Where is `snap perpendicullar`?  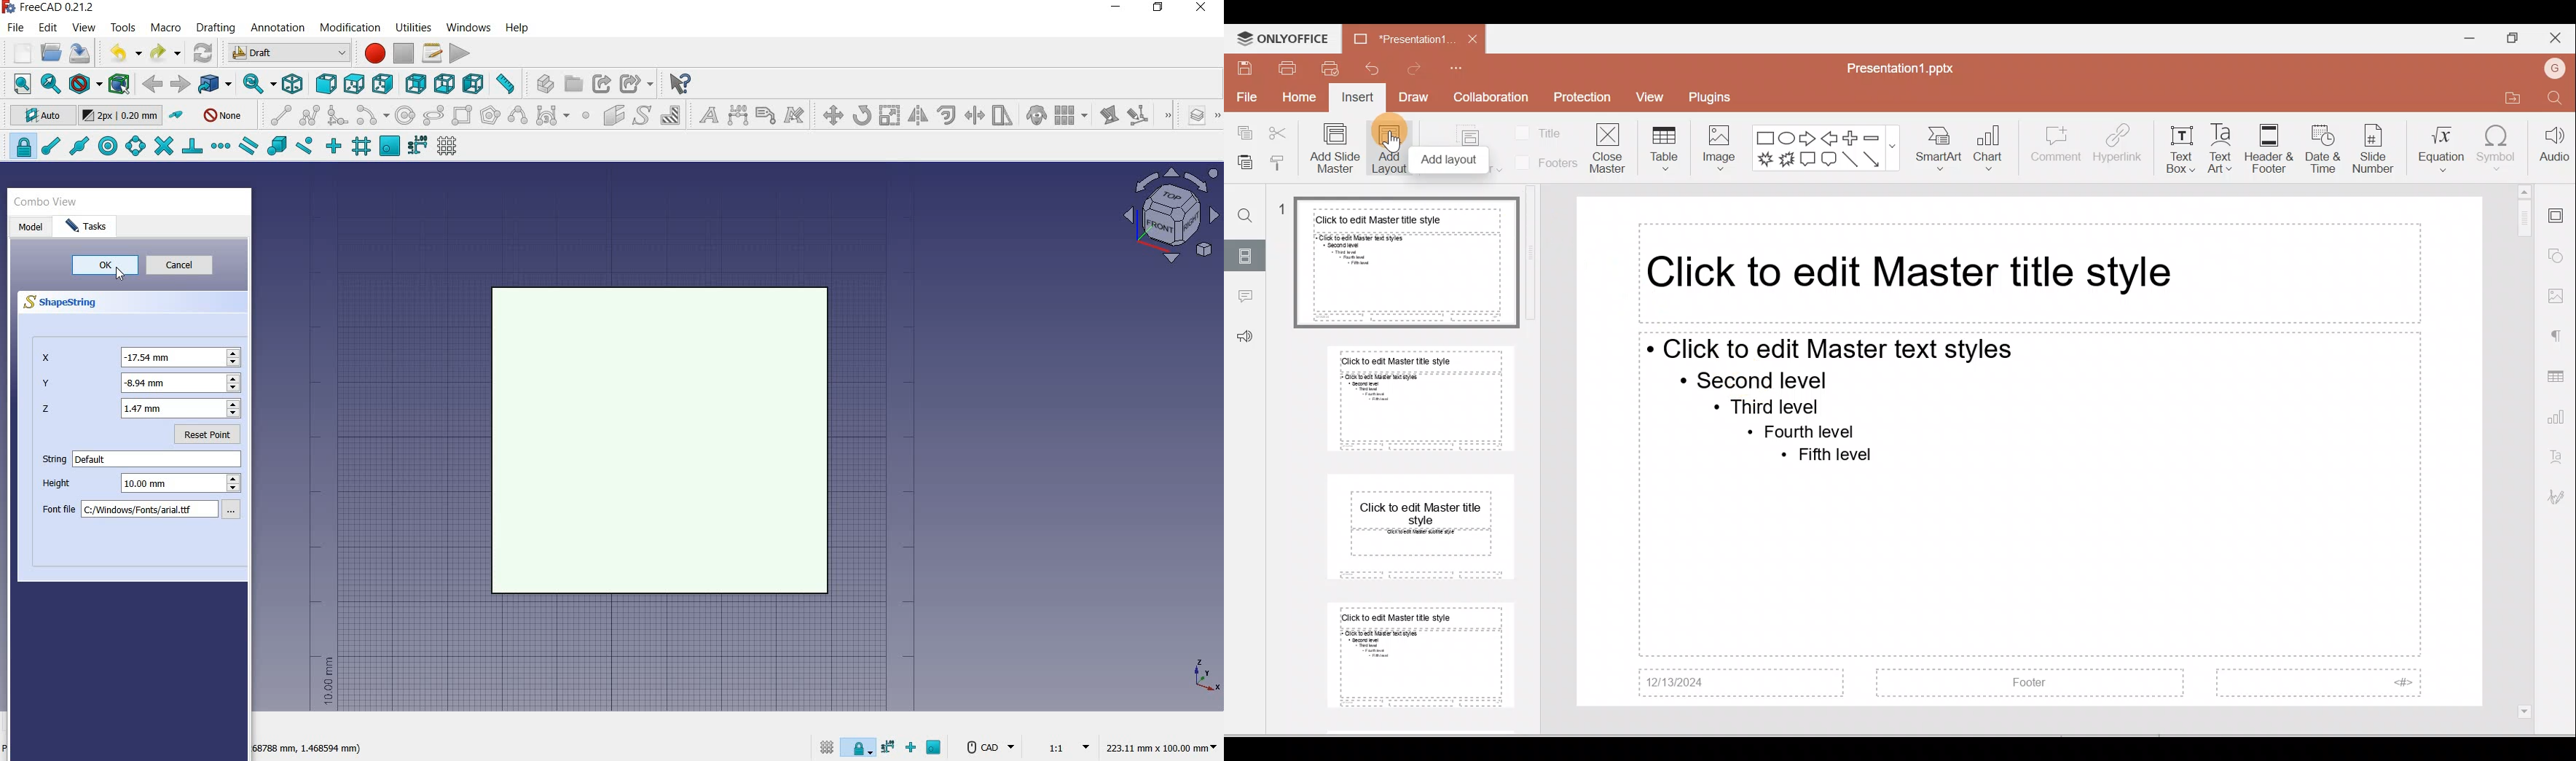 snap perpendicullar is located at coordinates (192, 146).